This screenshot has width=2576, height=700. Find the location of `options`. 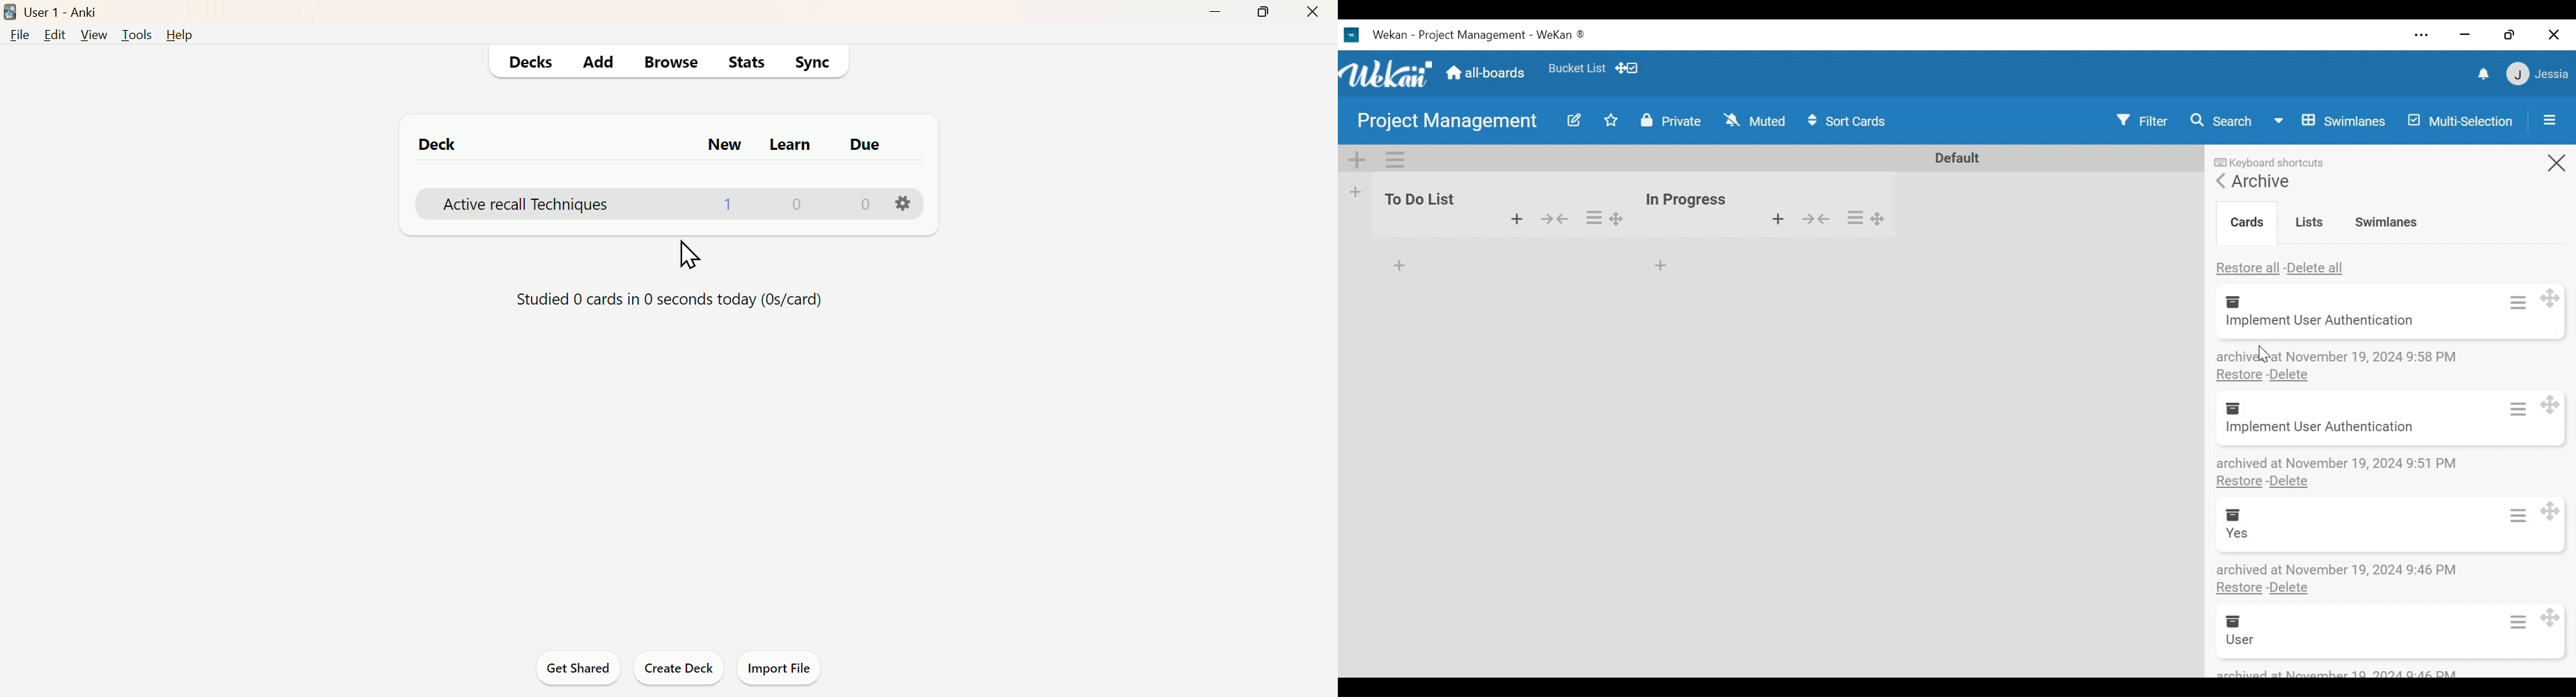

options is located at coordinates (1602, 215).